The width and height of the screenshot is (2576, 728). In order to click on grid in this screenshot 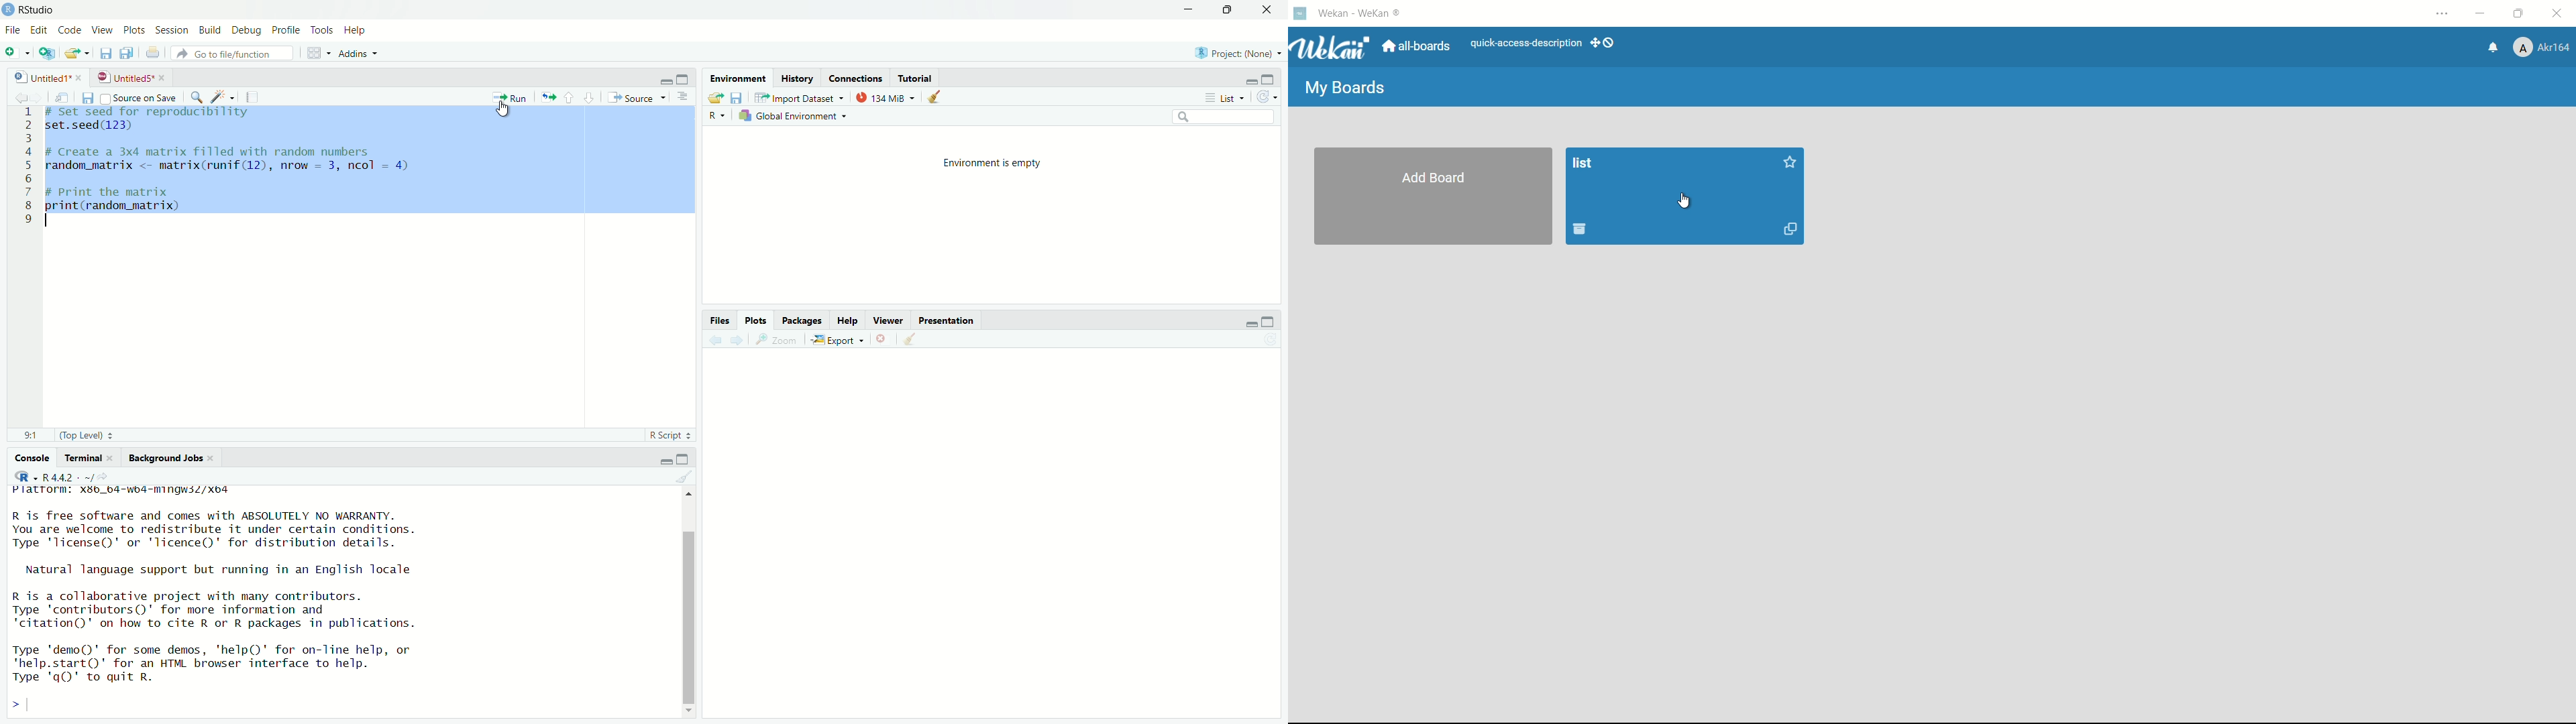, I will do `click(317, 54)`.